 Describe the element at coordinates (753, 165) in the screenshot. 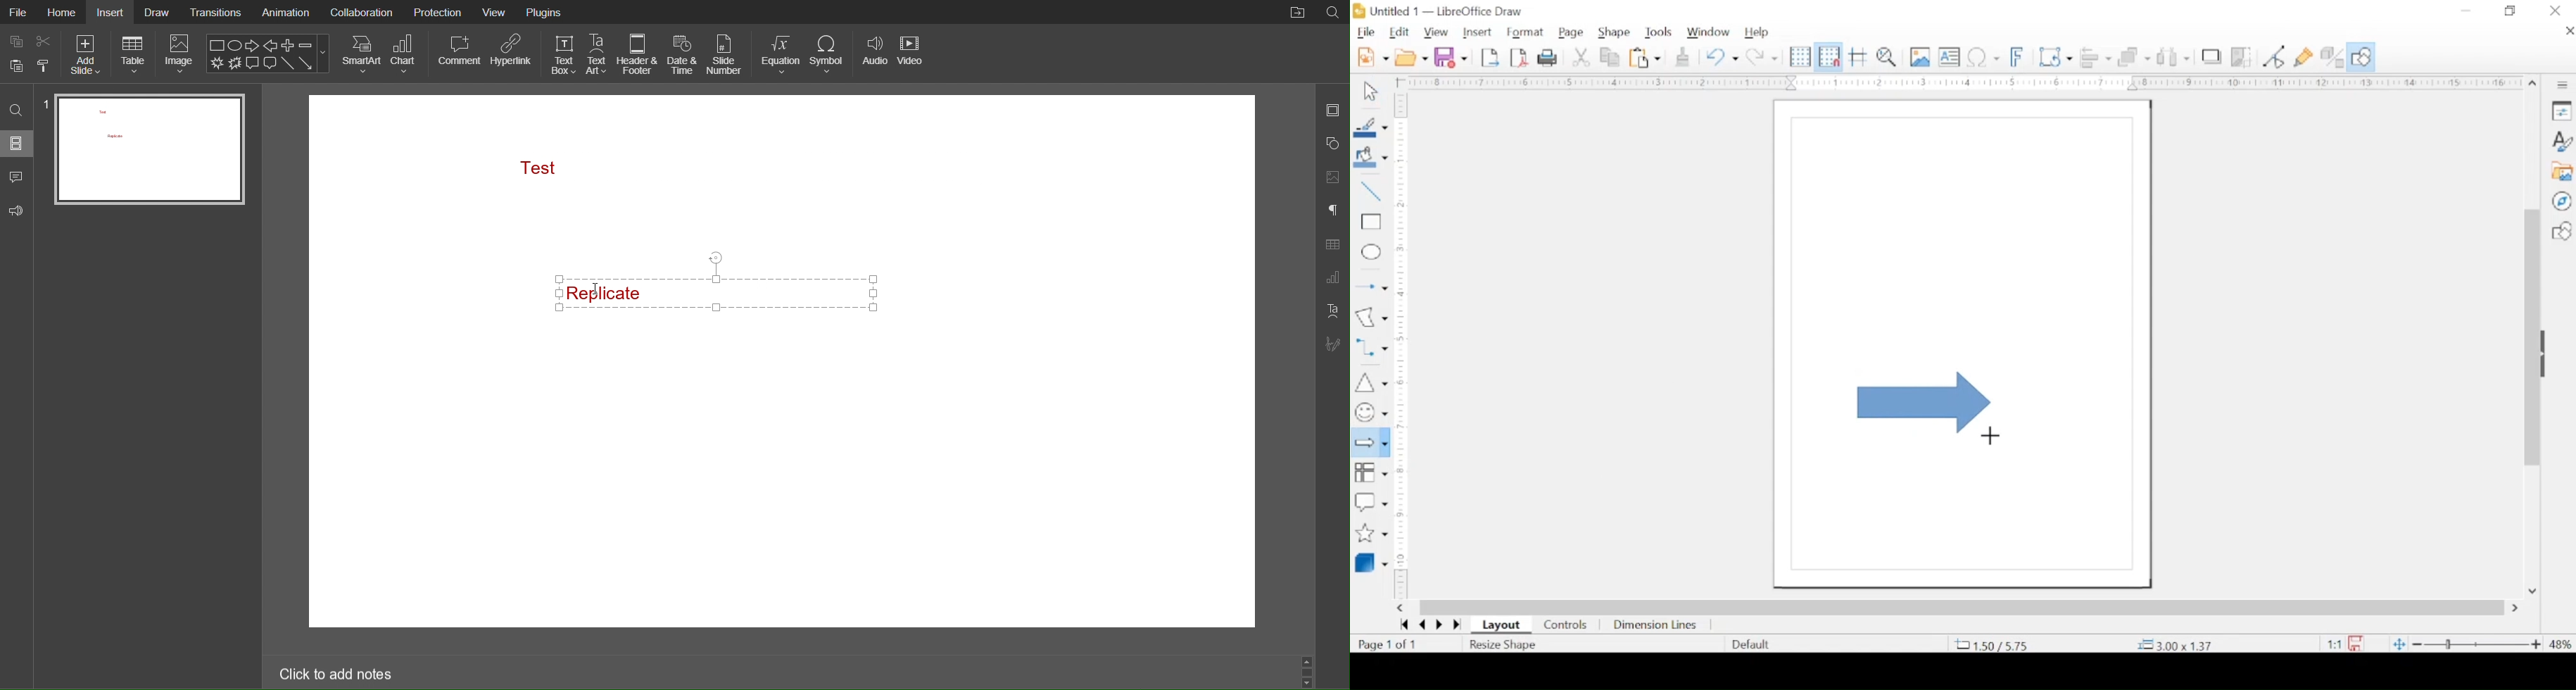

I see `Text Box` at that location.